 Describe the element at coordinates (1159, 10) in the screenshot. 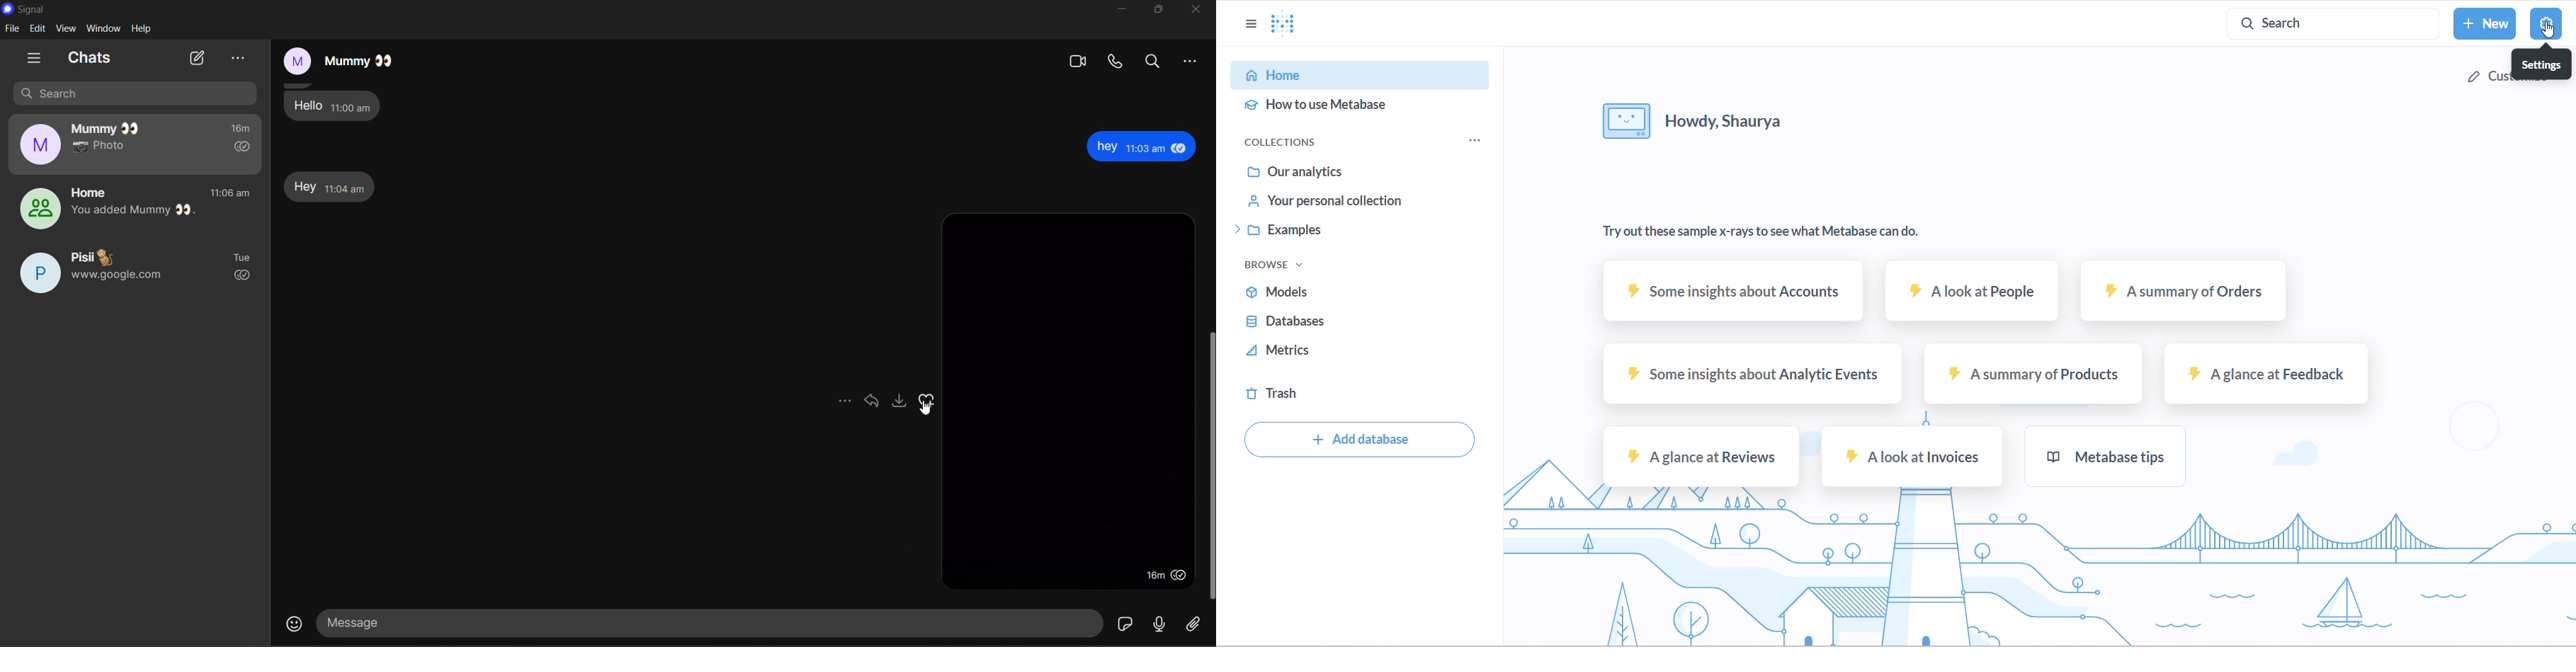

I see `maximize` at that location.